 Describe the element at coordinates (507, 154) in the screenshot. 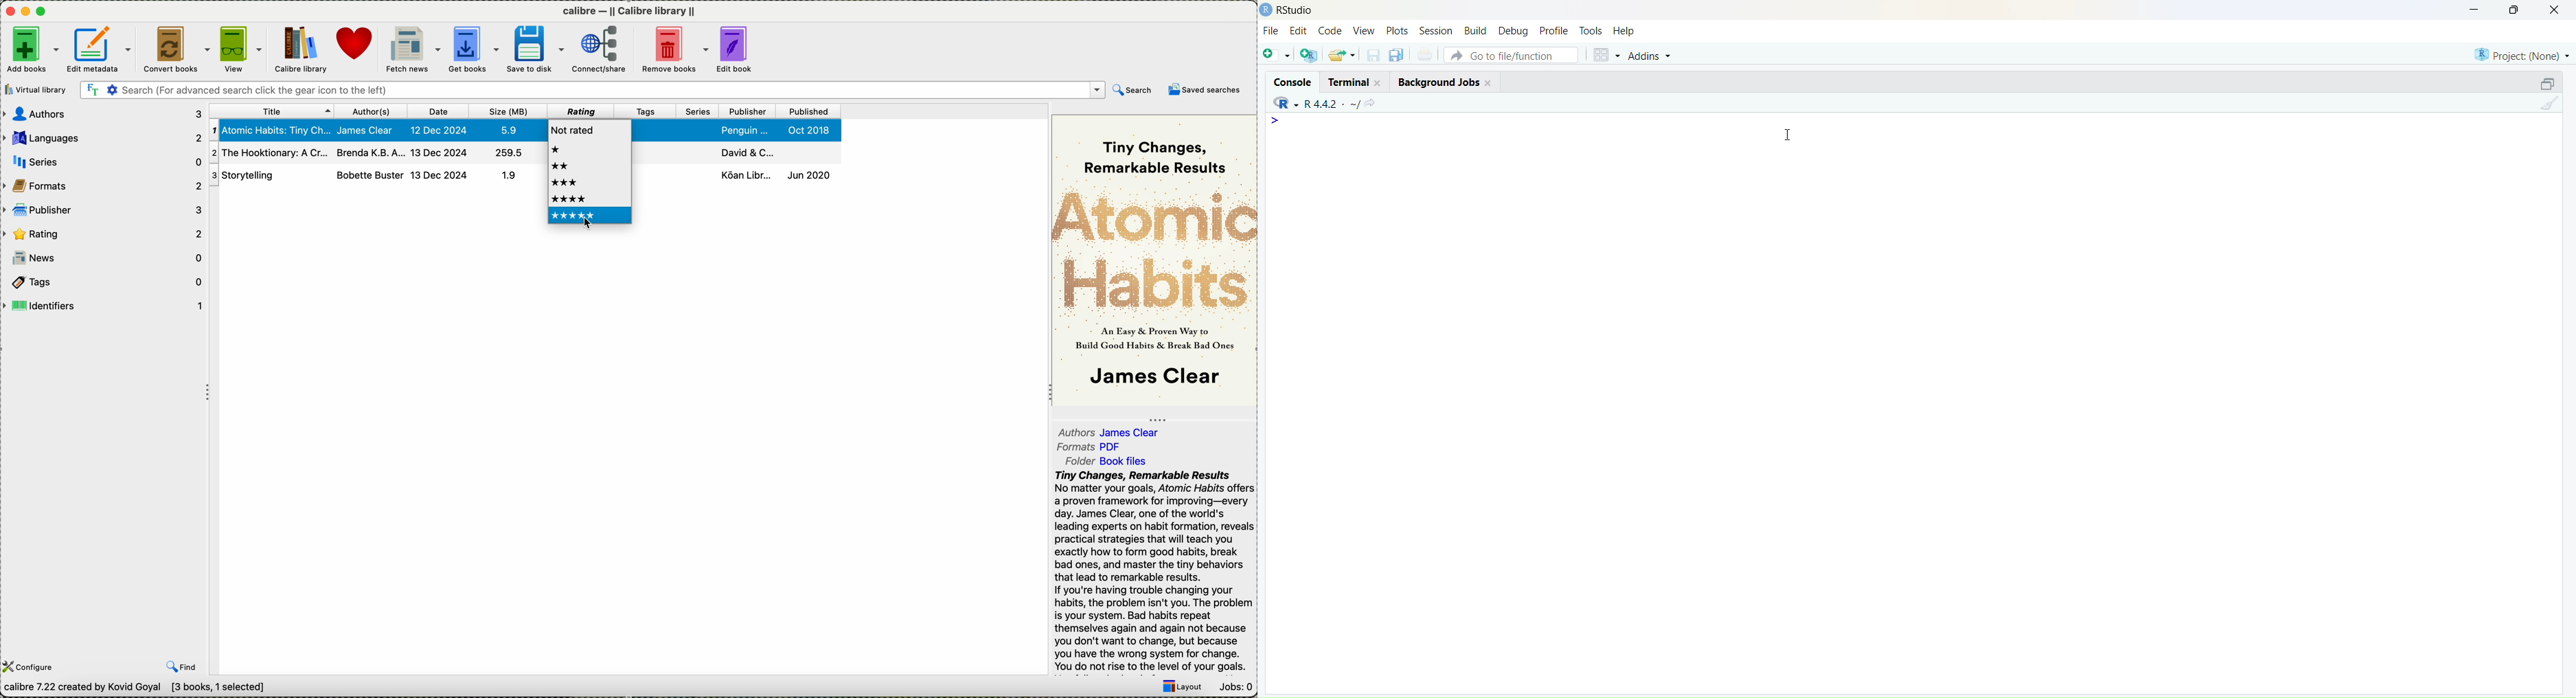

I see `259.5` at that location.